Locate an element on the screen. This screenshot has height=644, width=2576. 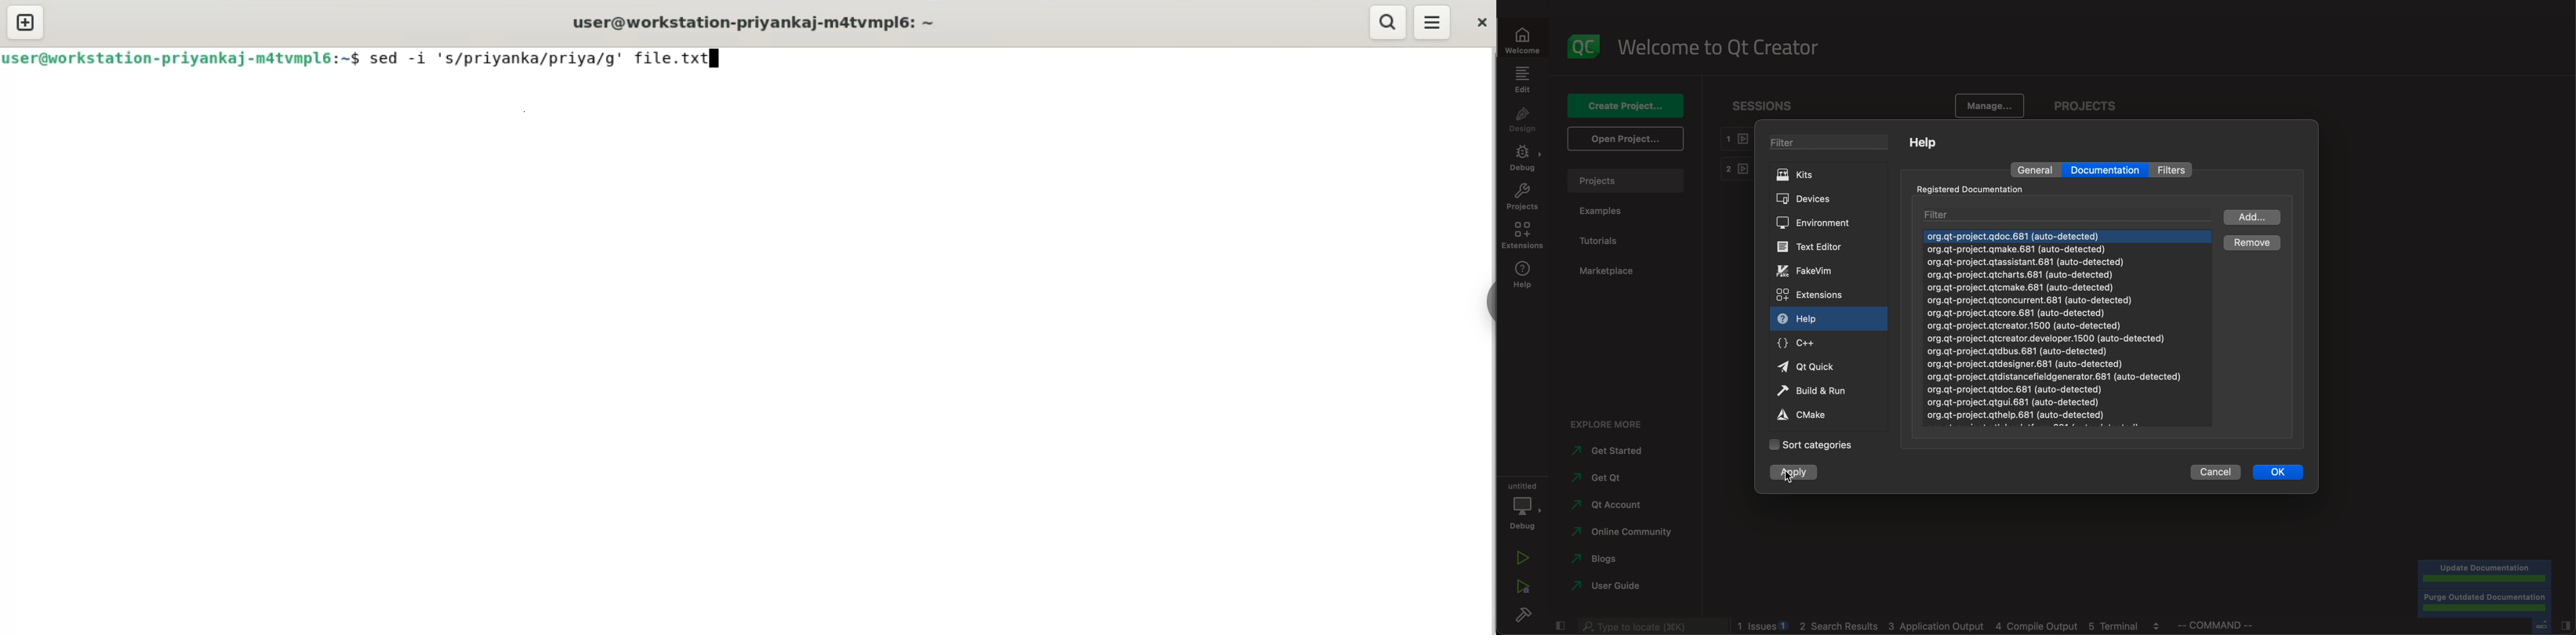
manage is located at coordinates (1993, 106).